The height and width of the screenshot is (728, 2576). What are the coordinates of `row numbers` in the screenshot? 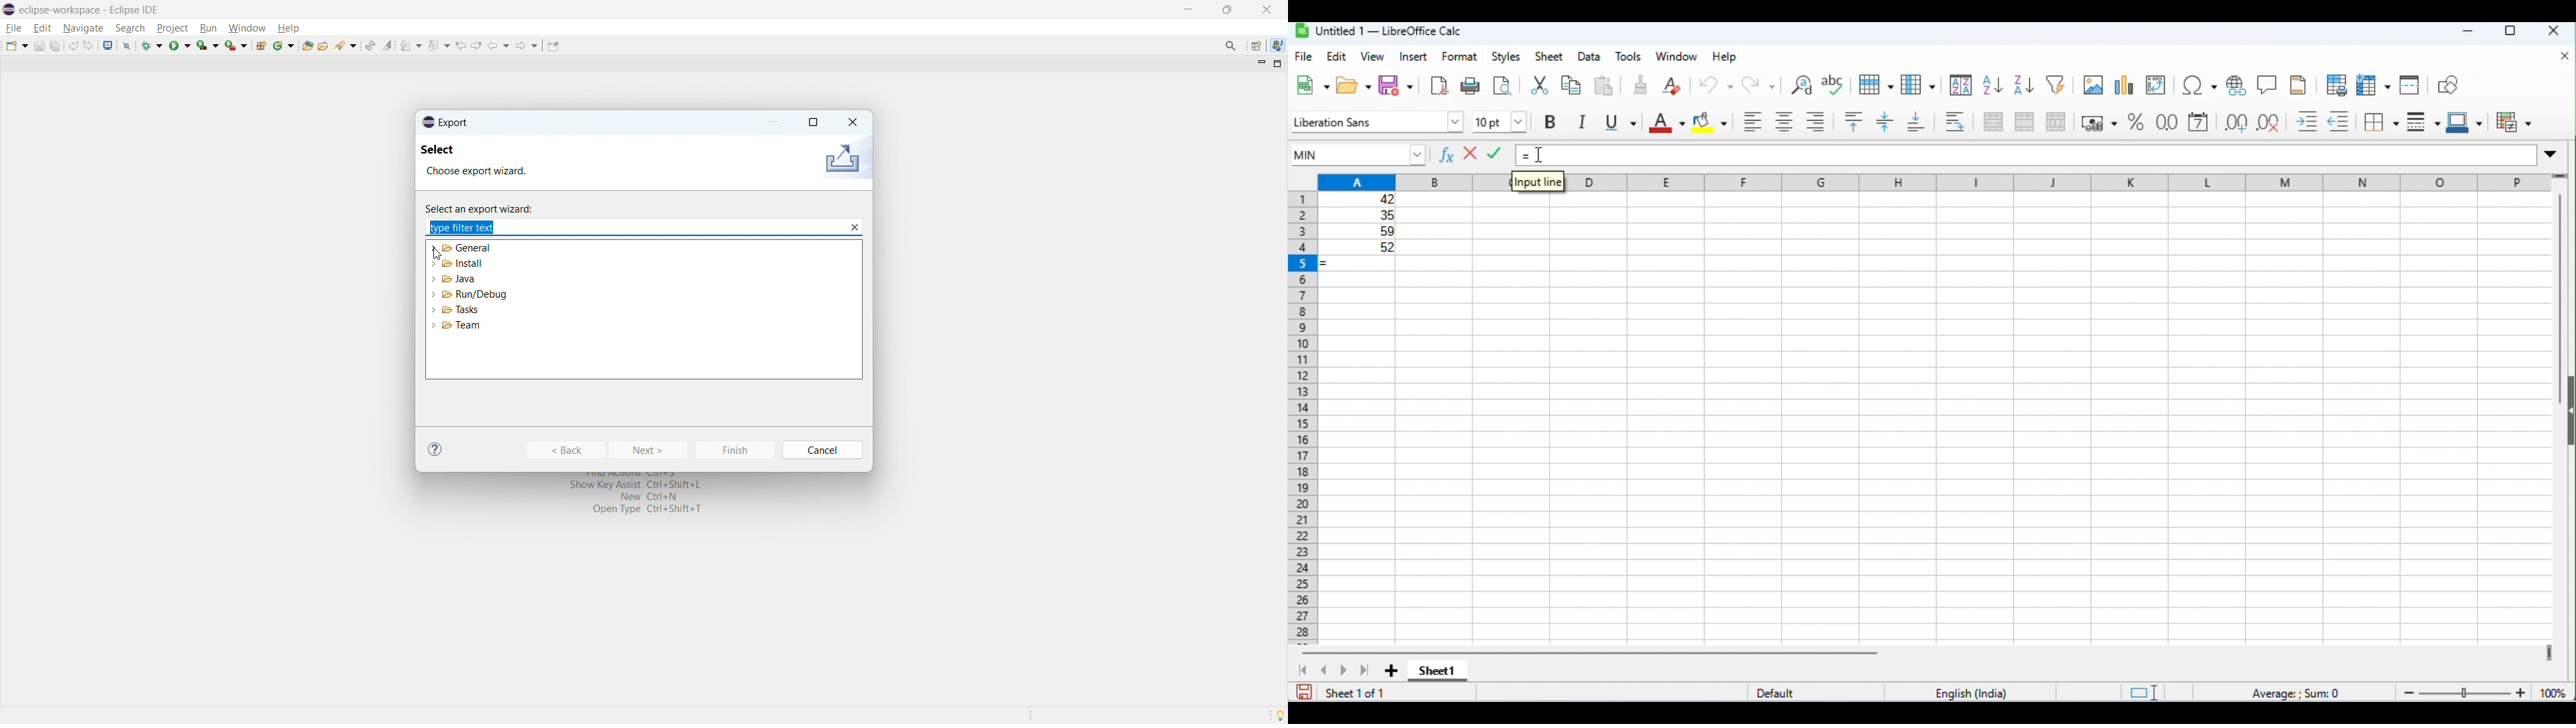 It's located at (1303, 418).